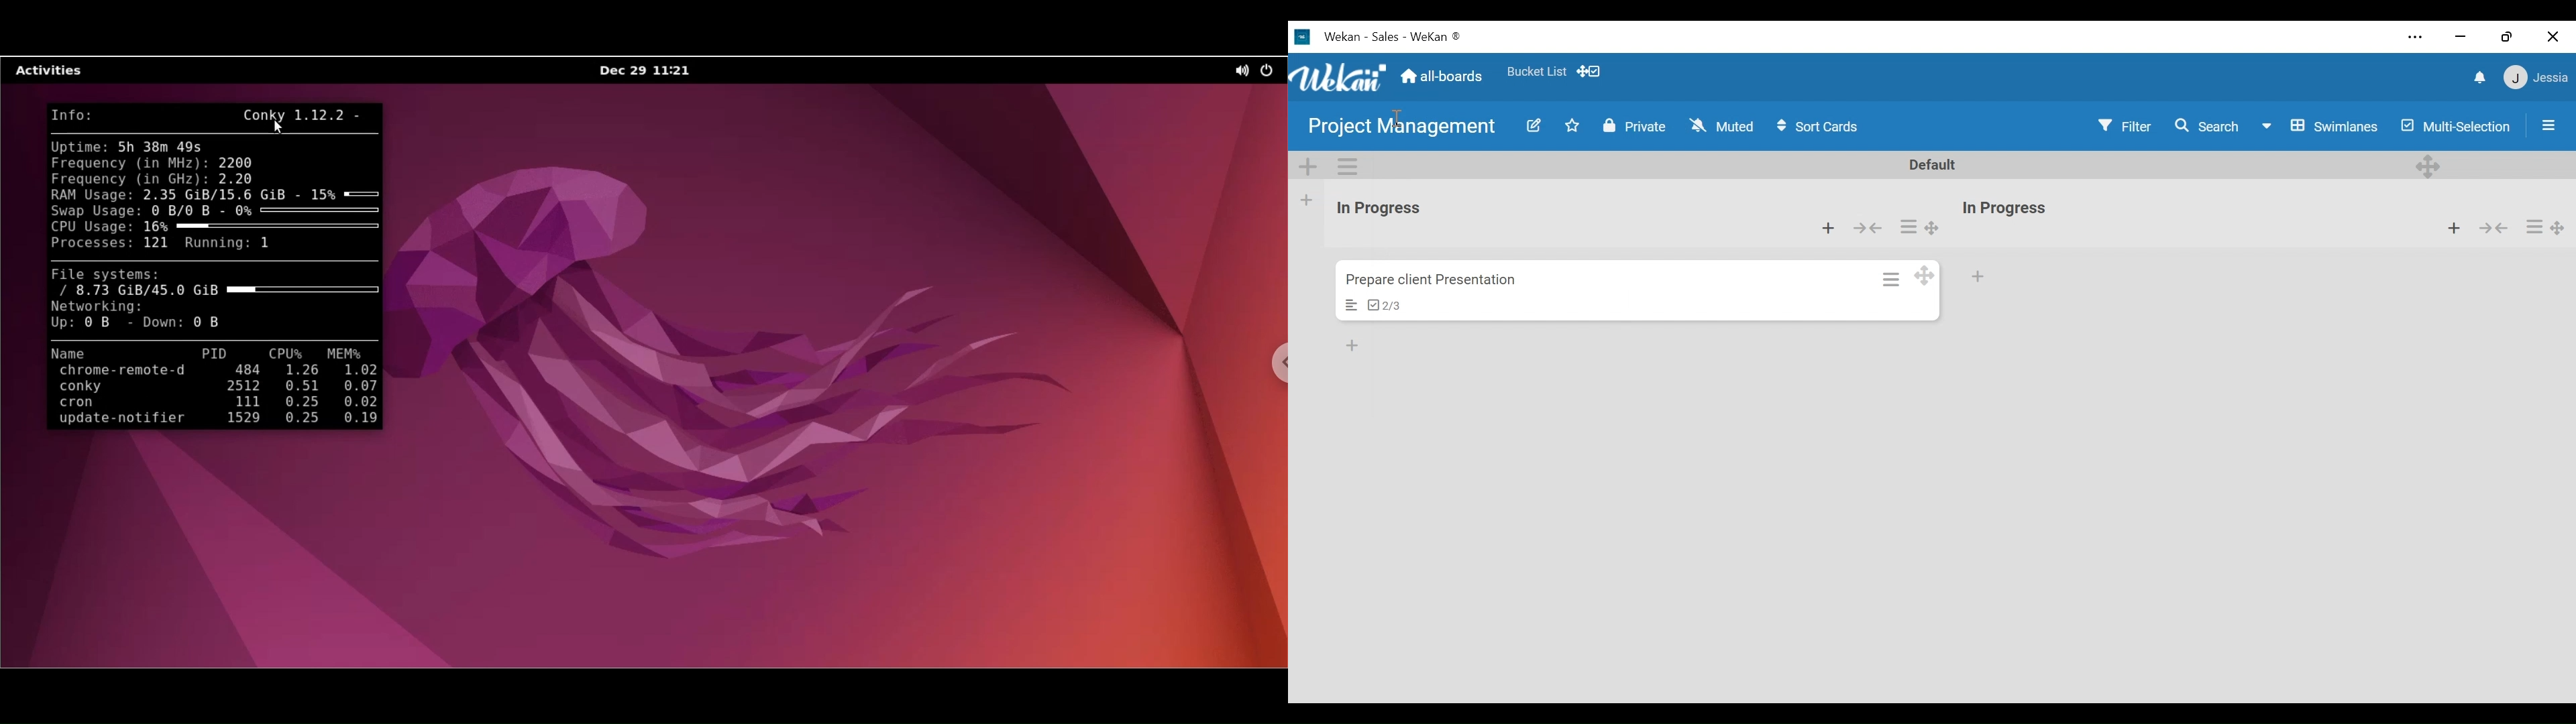  Describe the element at coordinates (2558, 229) in the screenshot. I see `Desktop drag handles` at that location.